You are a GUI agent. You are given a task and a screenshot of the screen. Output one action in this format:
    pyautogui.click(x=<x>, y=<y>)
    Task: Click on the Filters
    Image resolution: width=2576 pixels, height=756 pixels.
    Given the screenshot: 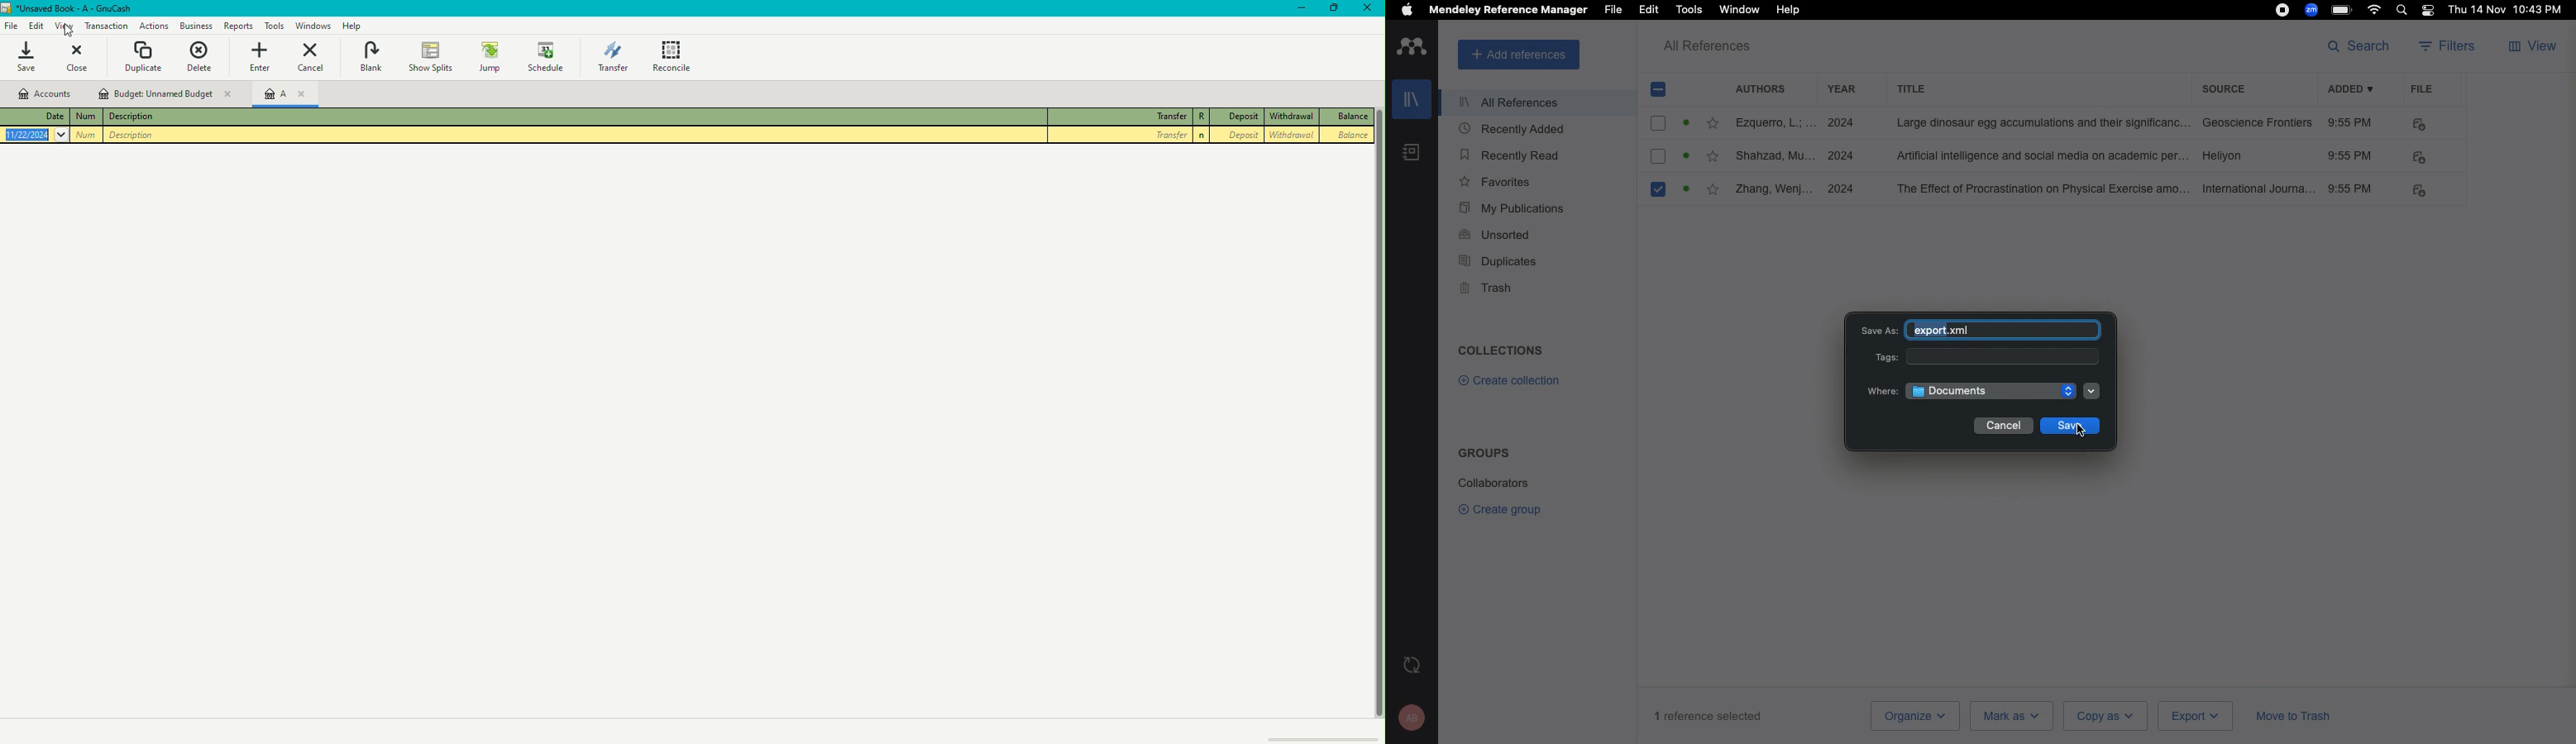 What is the action you would take?
    pyautogui.click(x=2449, y=48)
    